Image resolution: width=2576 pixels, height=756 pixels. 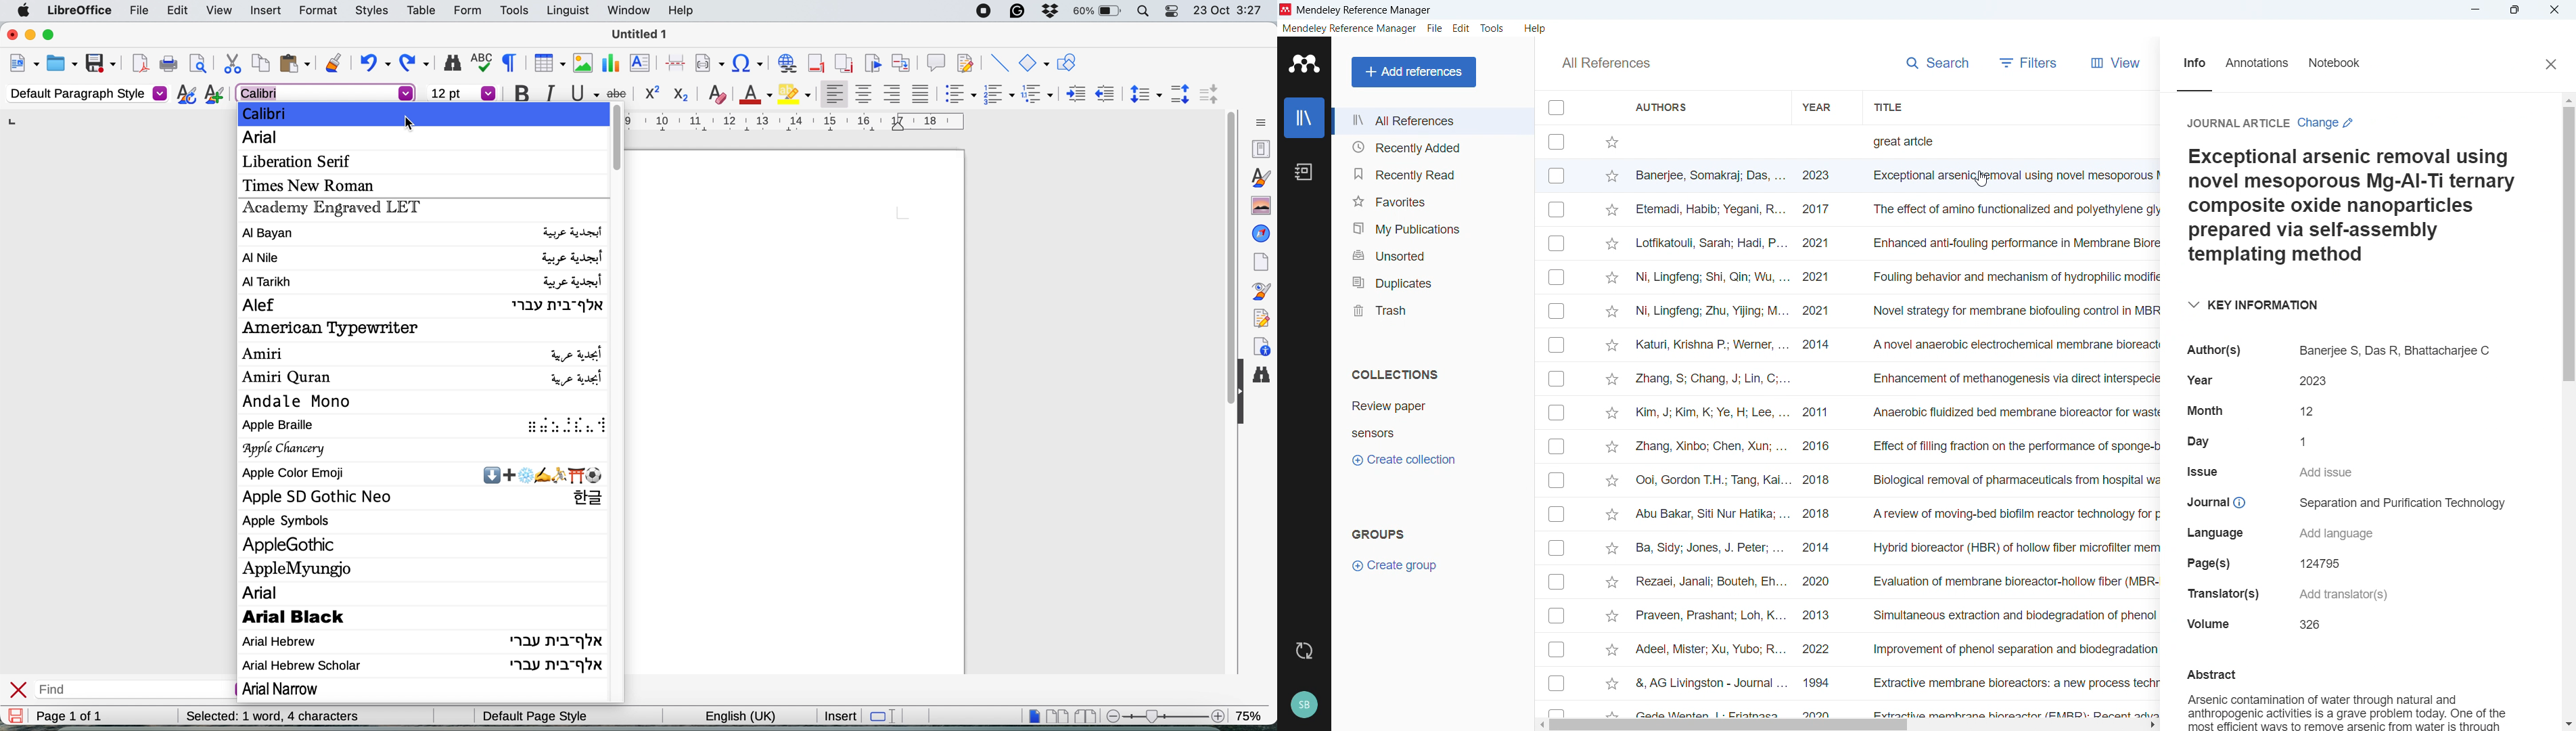 I want to click on Day, so click(x=2196, y=440).